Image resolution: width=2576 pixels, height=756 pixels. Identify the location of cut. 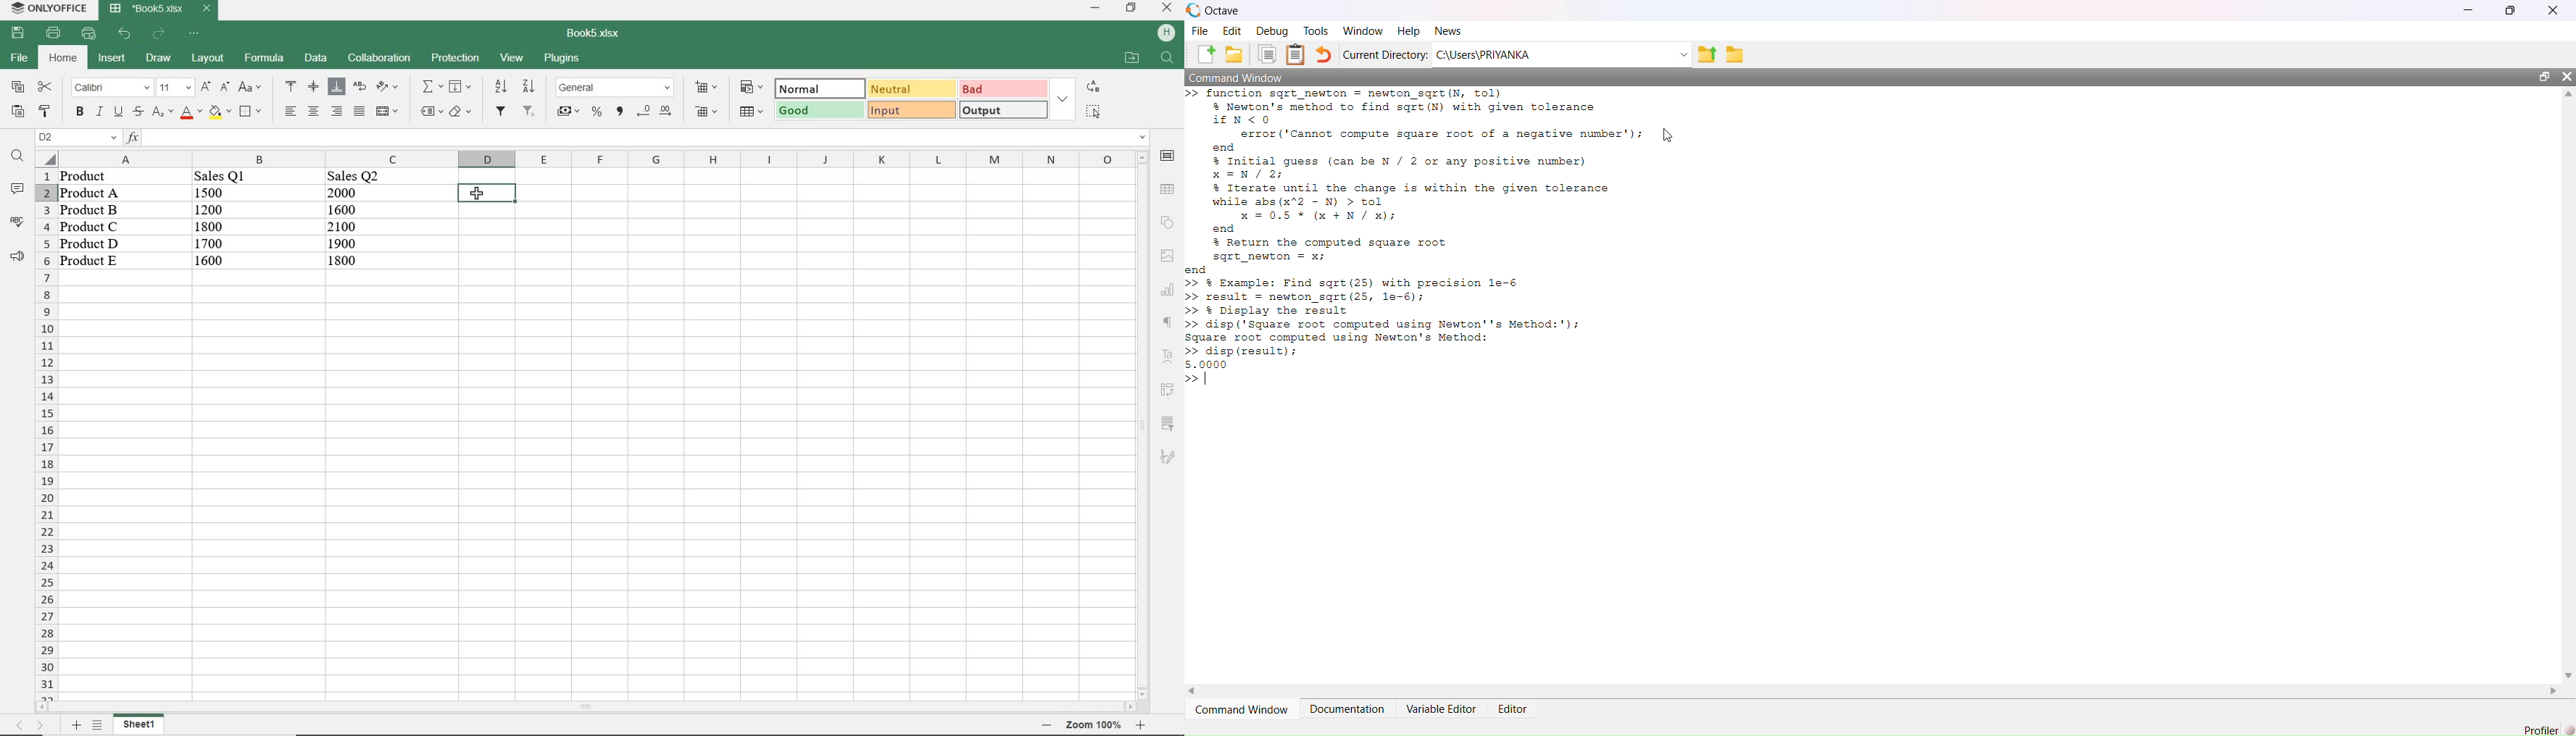
(46, 86).